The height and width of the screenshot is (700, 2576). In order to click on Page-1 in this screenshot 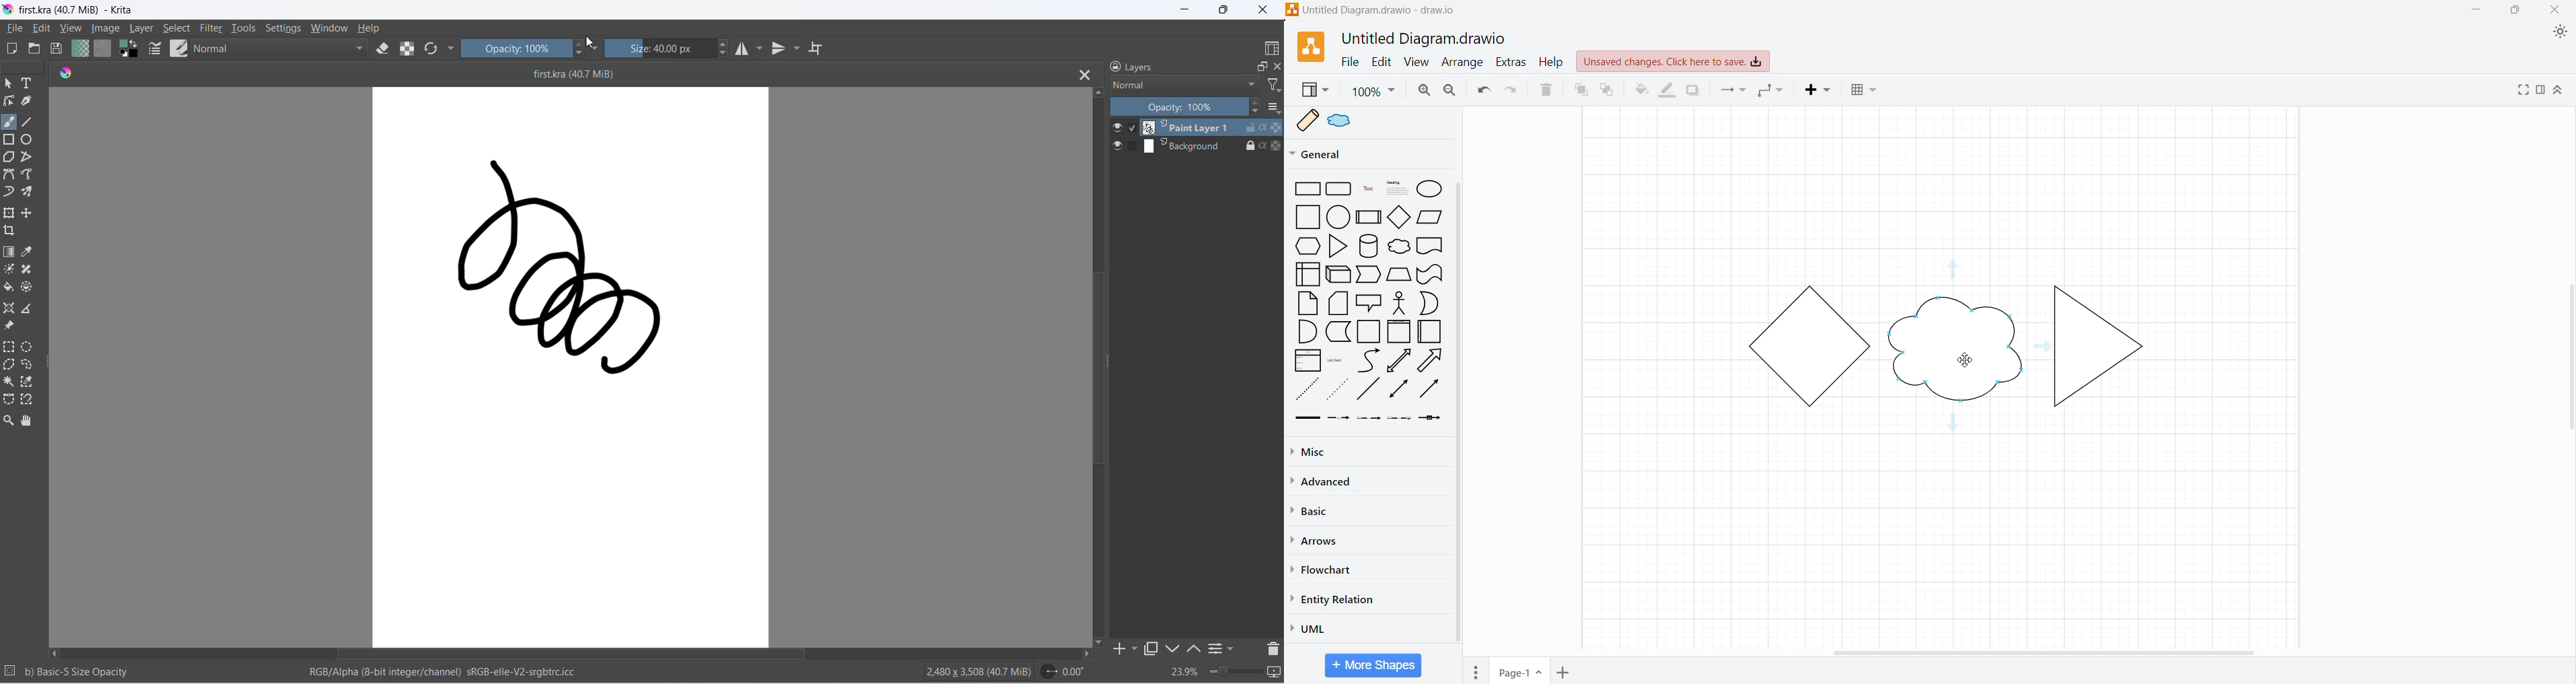, I will do `click(1520, 671)`.